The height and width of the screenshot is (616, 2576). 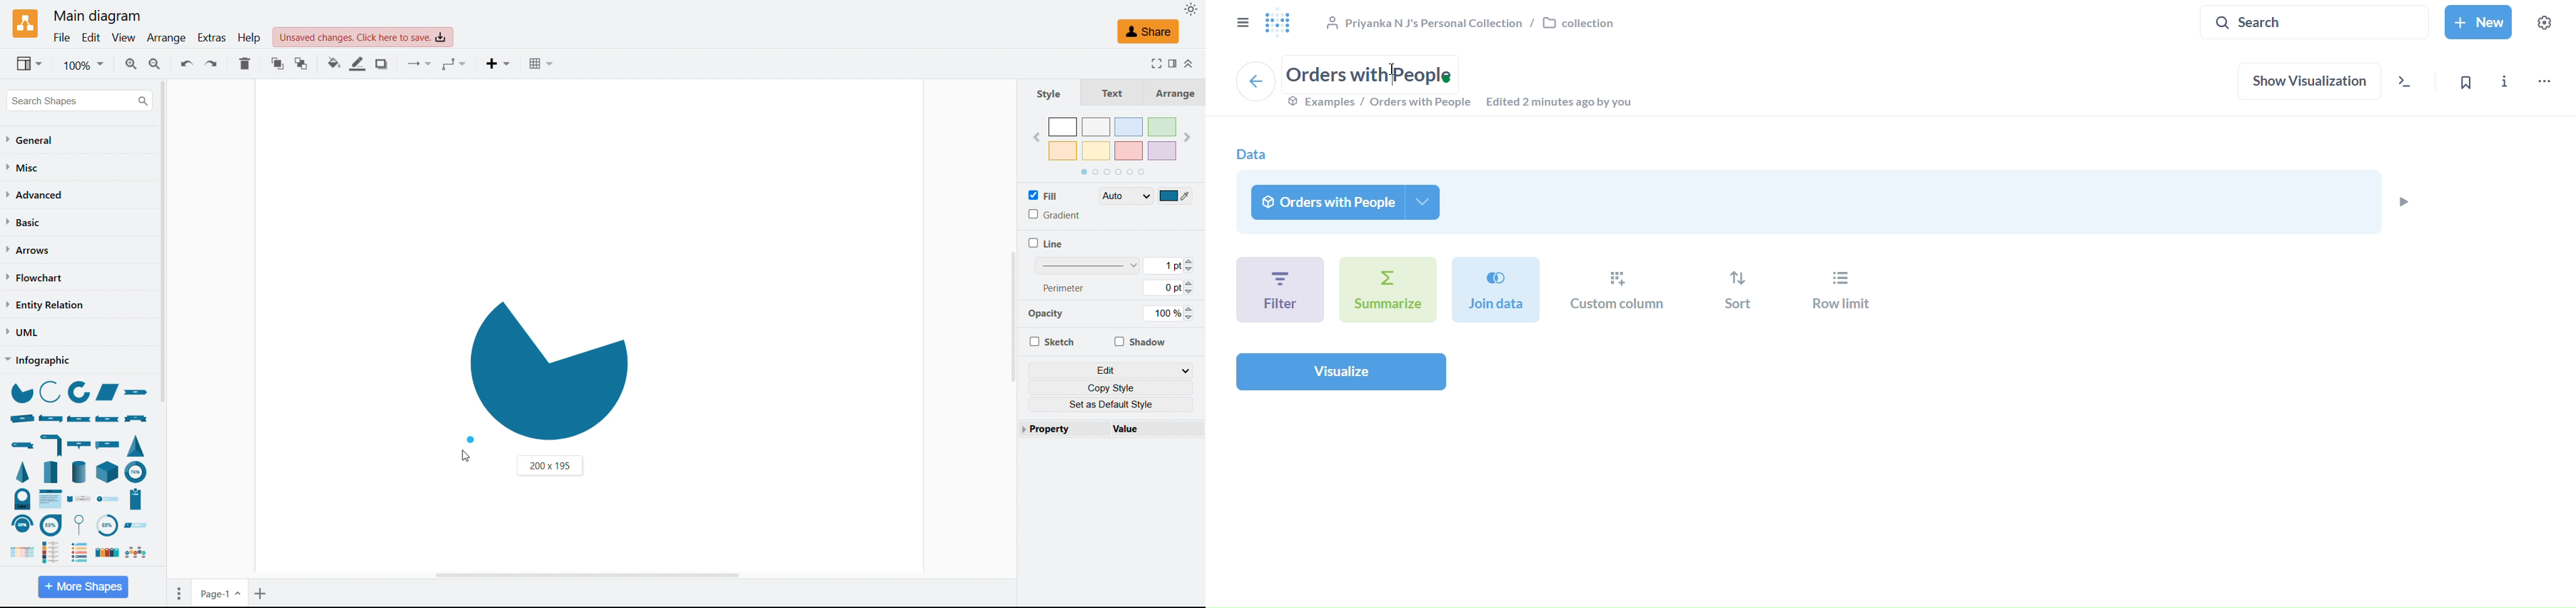 What do you see at coordinates (2315, 21) in the screenshot?
I see `search` at bounding box center [2315, 21].